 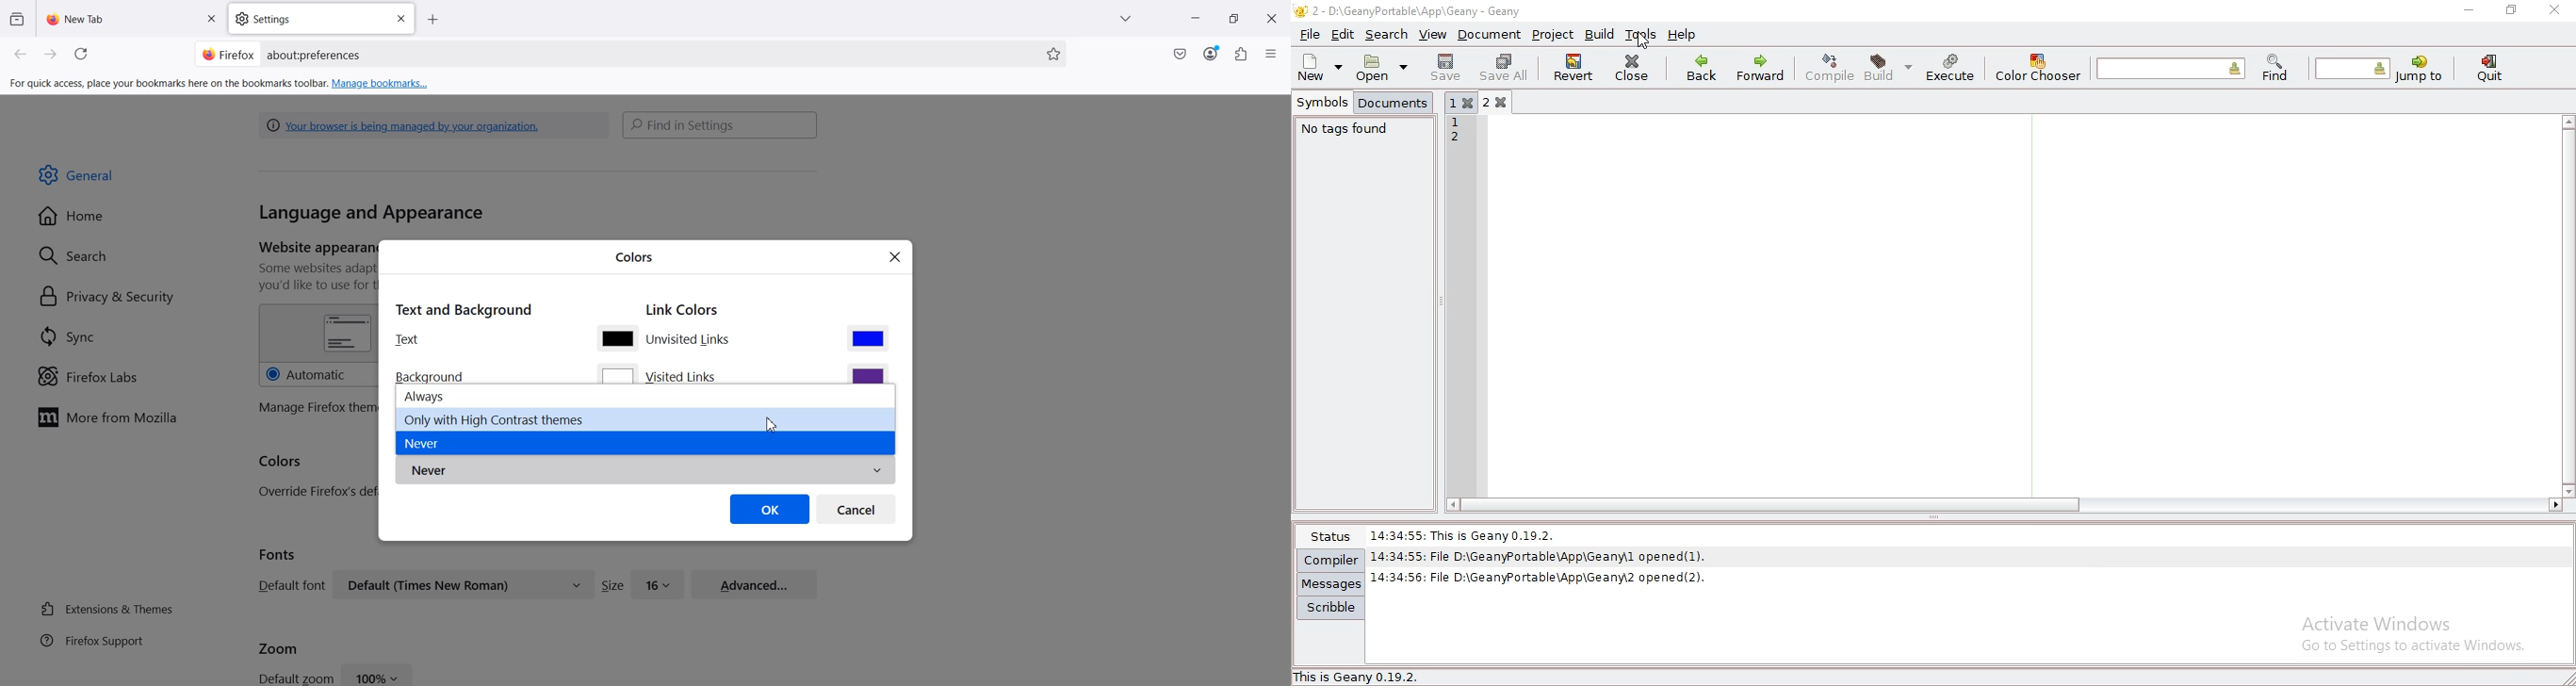 What do you see at coordinates (210, 20) in the screenshot?
I see `Close` at bounding box center [210, 20].